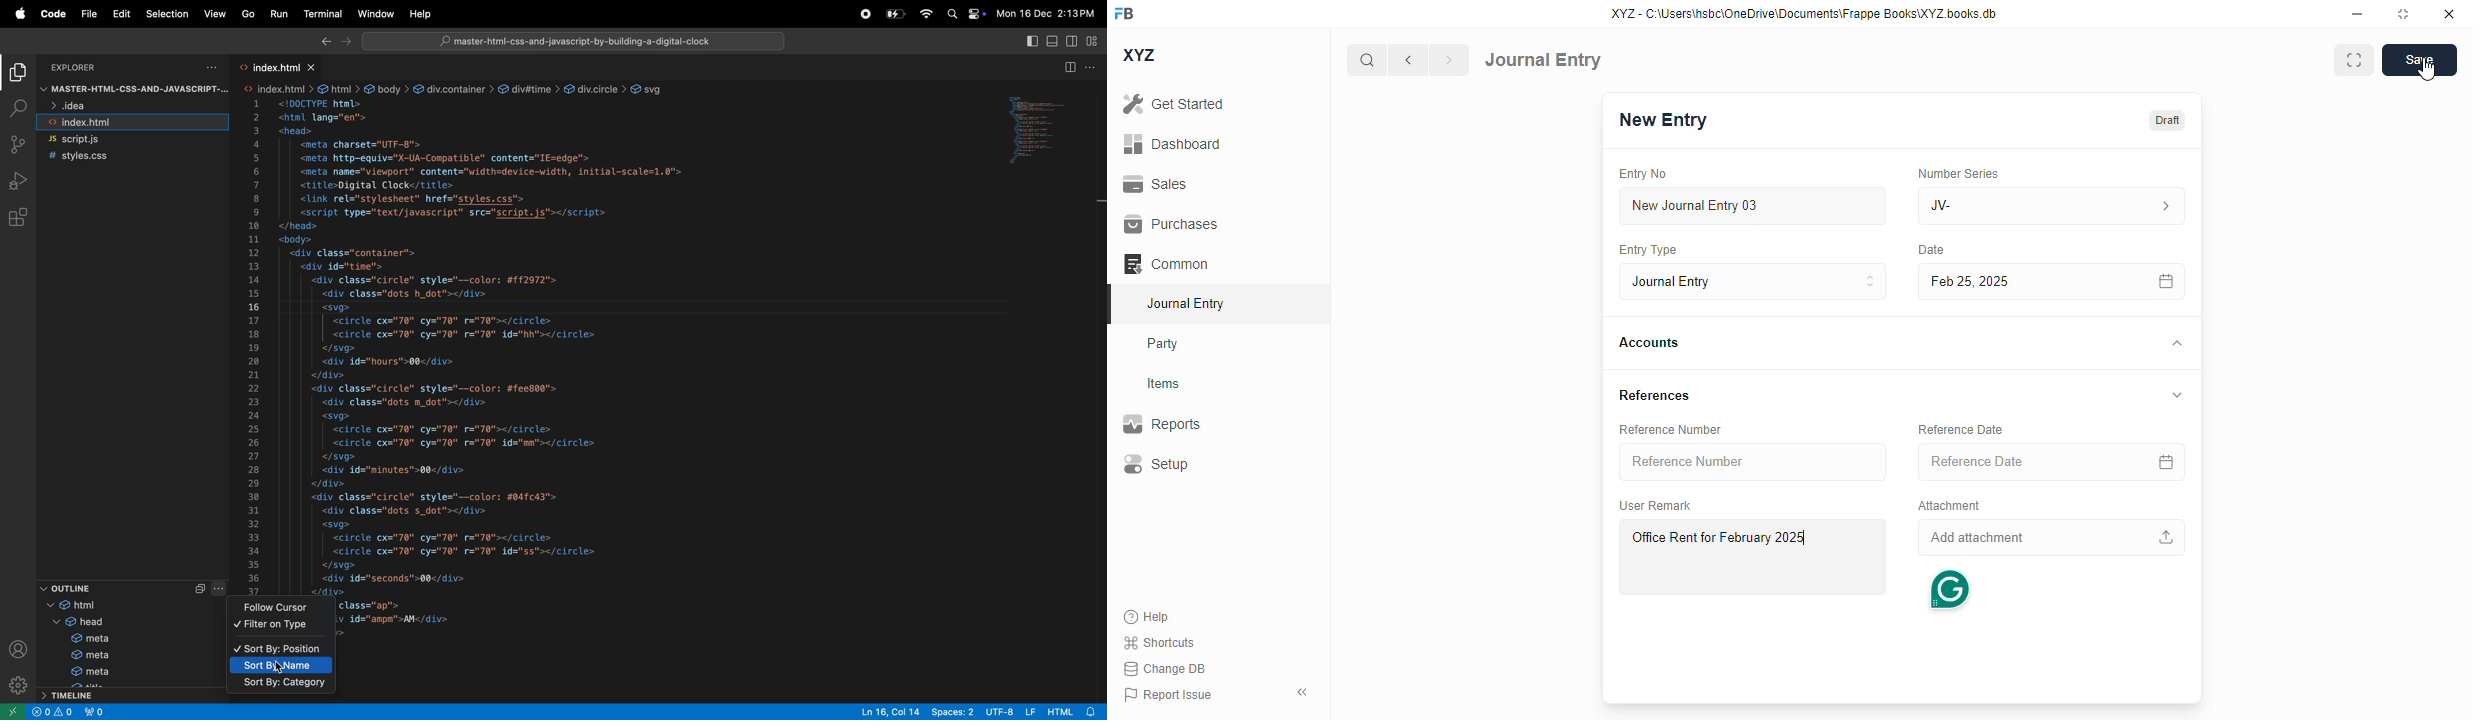 Image resolution: width=2492 pixels, height=728 pixels. Describe the element at coordinates (1165, 668) in the screenshot. I see `change DB` at that location.